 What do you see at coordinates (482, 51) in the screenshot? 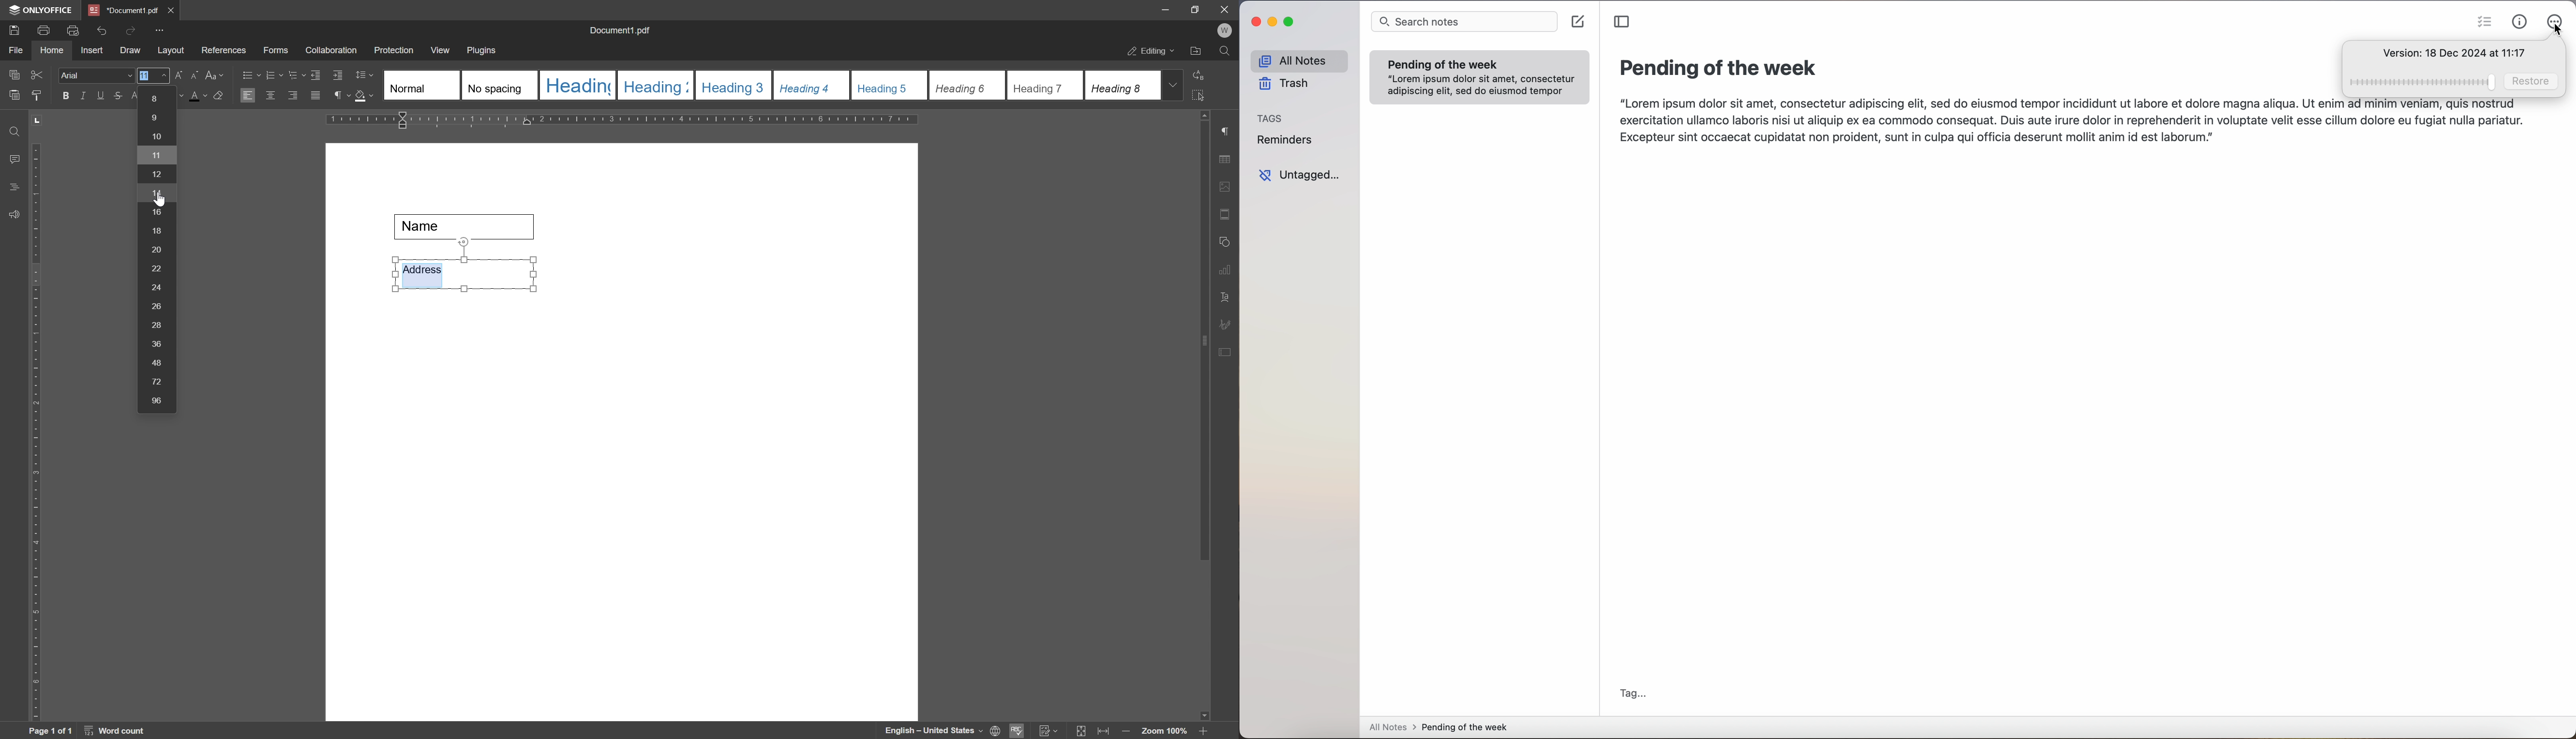
I see `plugins` at bounding box center [482, 51].